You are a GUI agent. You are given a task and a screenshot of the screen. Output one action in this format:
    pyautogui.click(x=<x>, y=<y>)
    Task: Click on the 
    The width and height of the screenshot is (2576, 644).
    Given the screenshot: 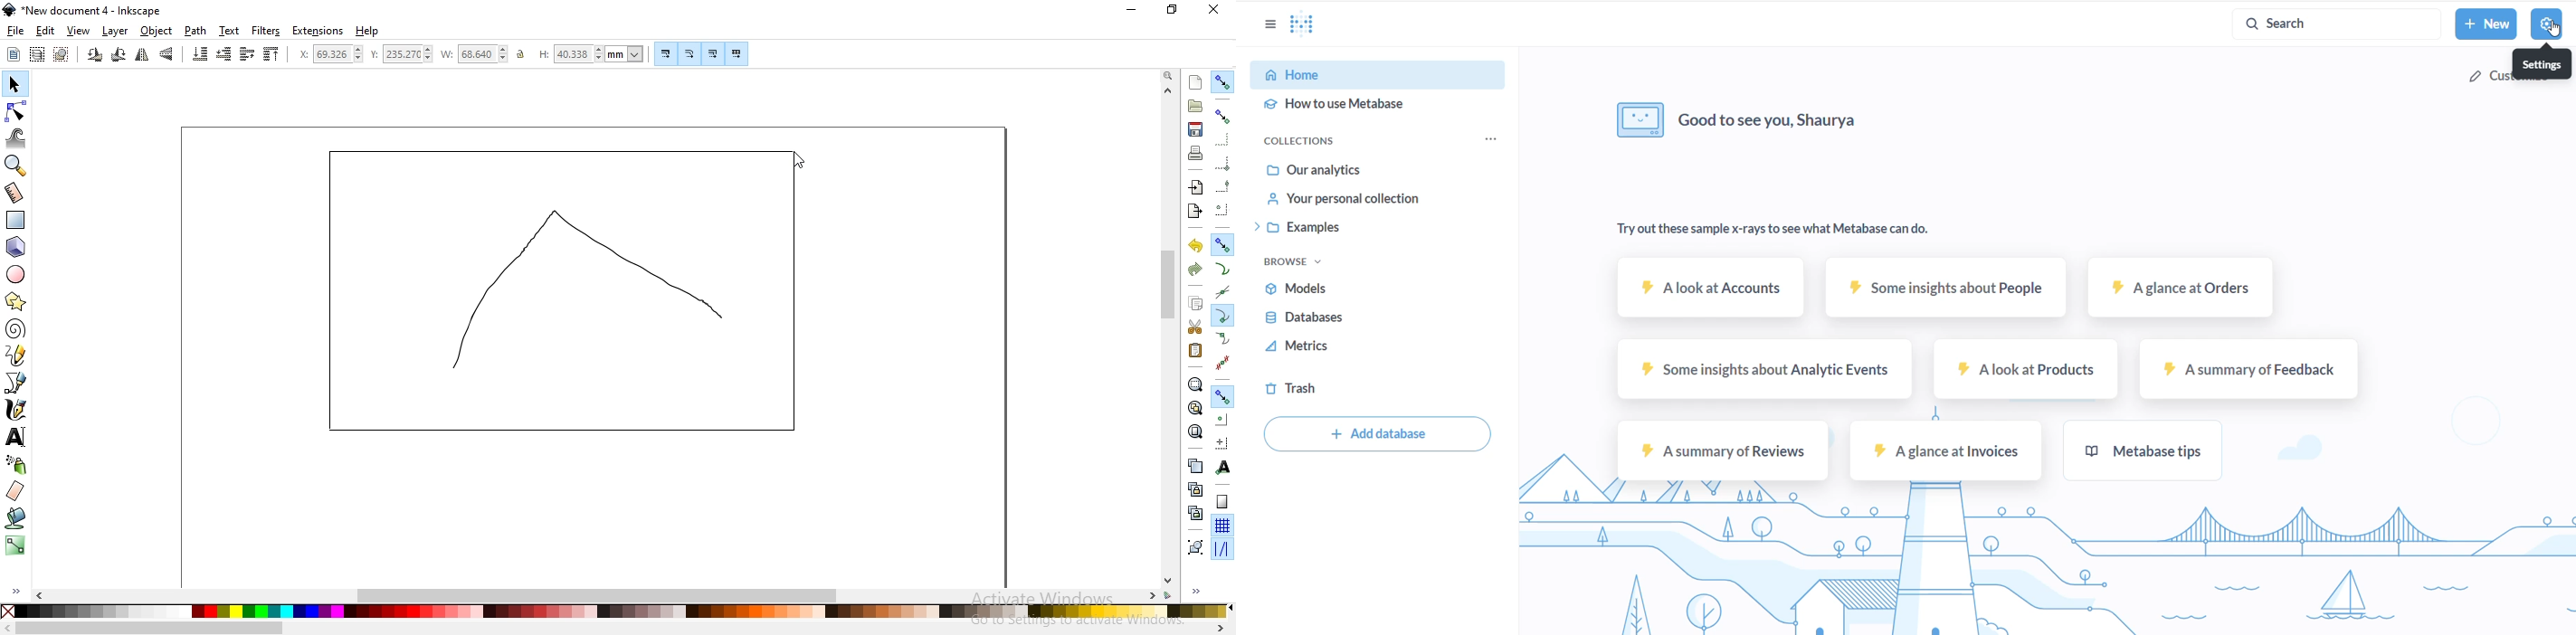 What is the action you would take?
    pyautogui.click(x=690, y=53)
    